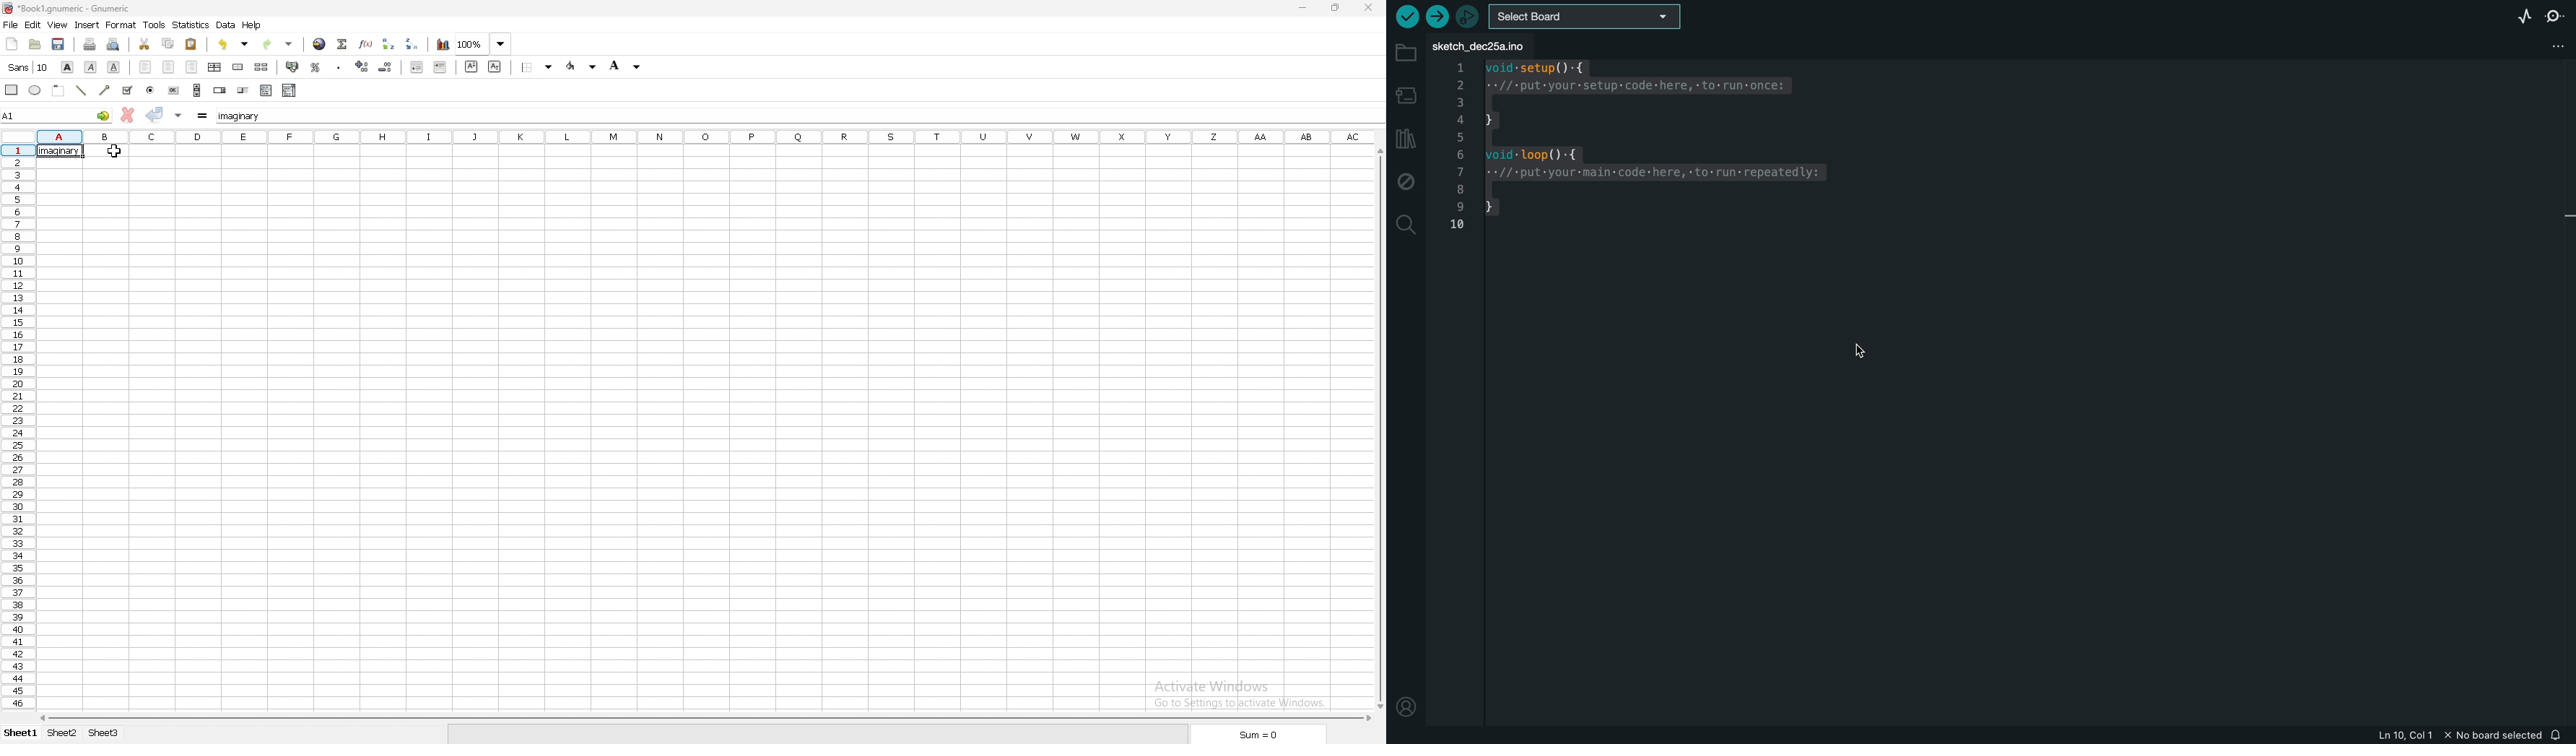 This screenshot has height=756, width=2576. What do you see at coordinates (708, 137) in the screenshot?
I see `column` at bounding box center [708, 137].